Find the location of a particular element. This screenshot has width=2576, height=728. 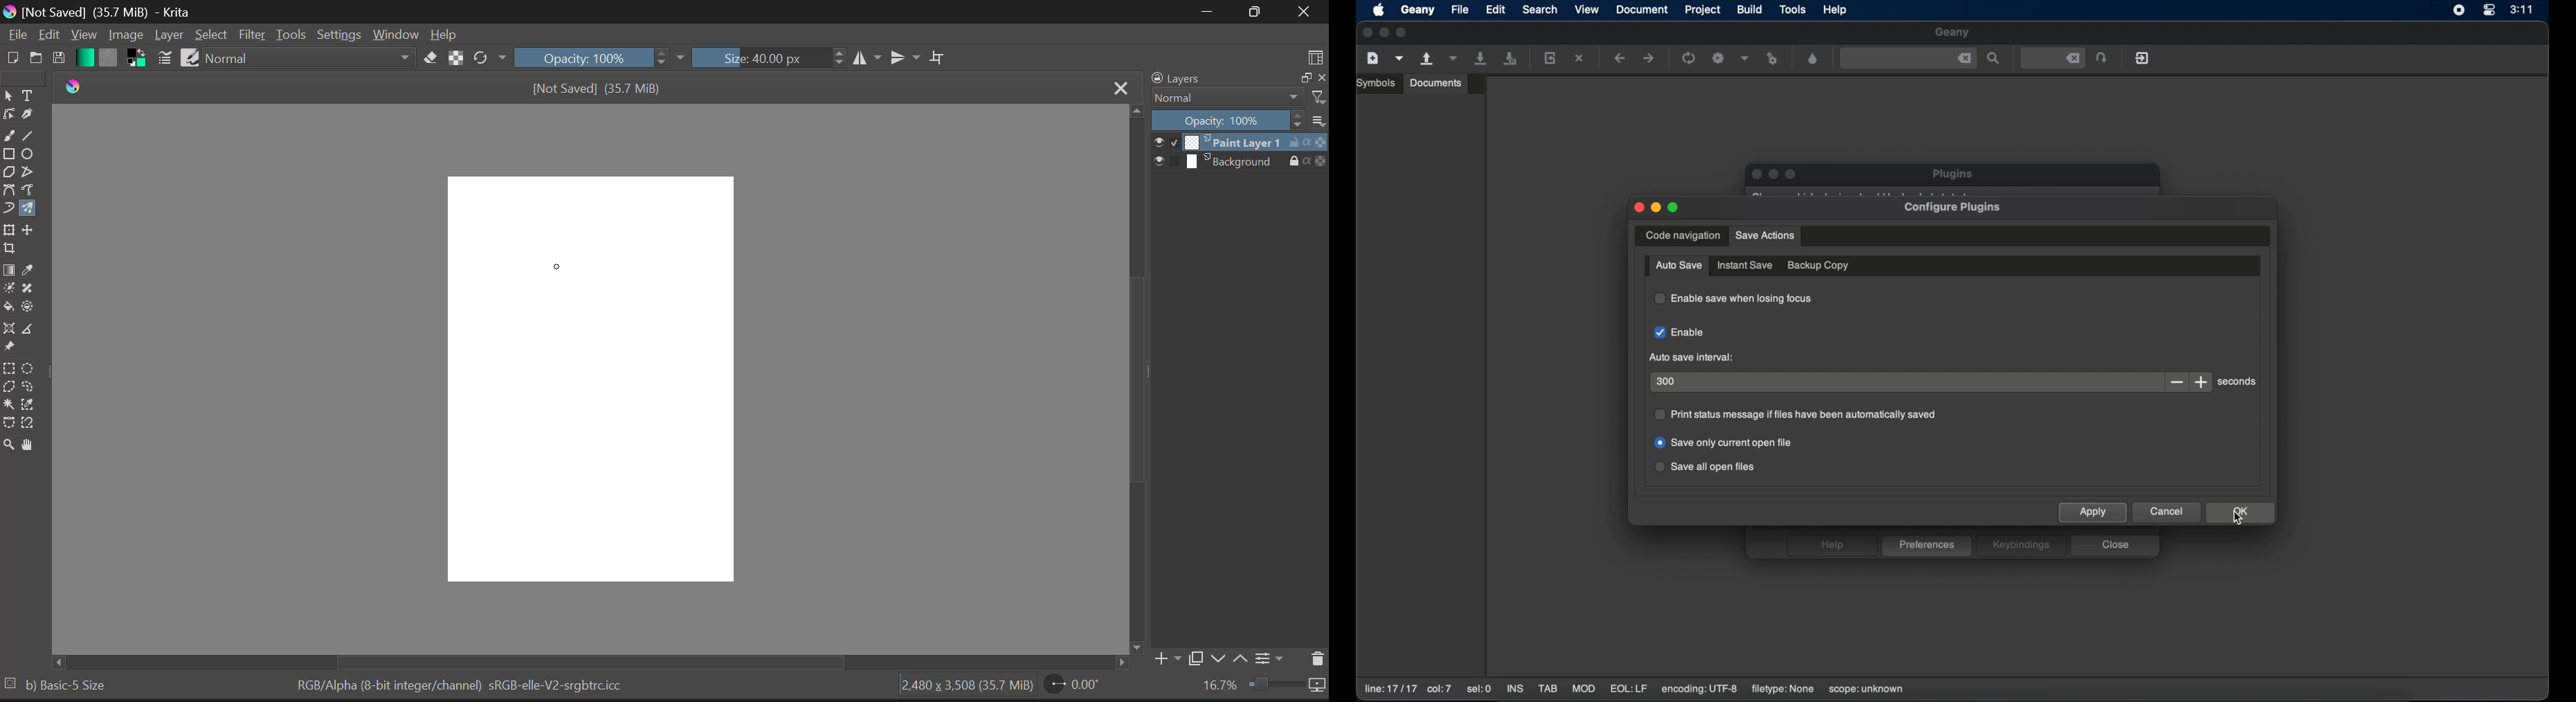

Eyedropper is located at coordinates (34, 267).